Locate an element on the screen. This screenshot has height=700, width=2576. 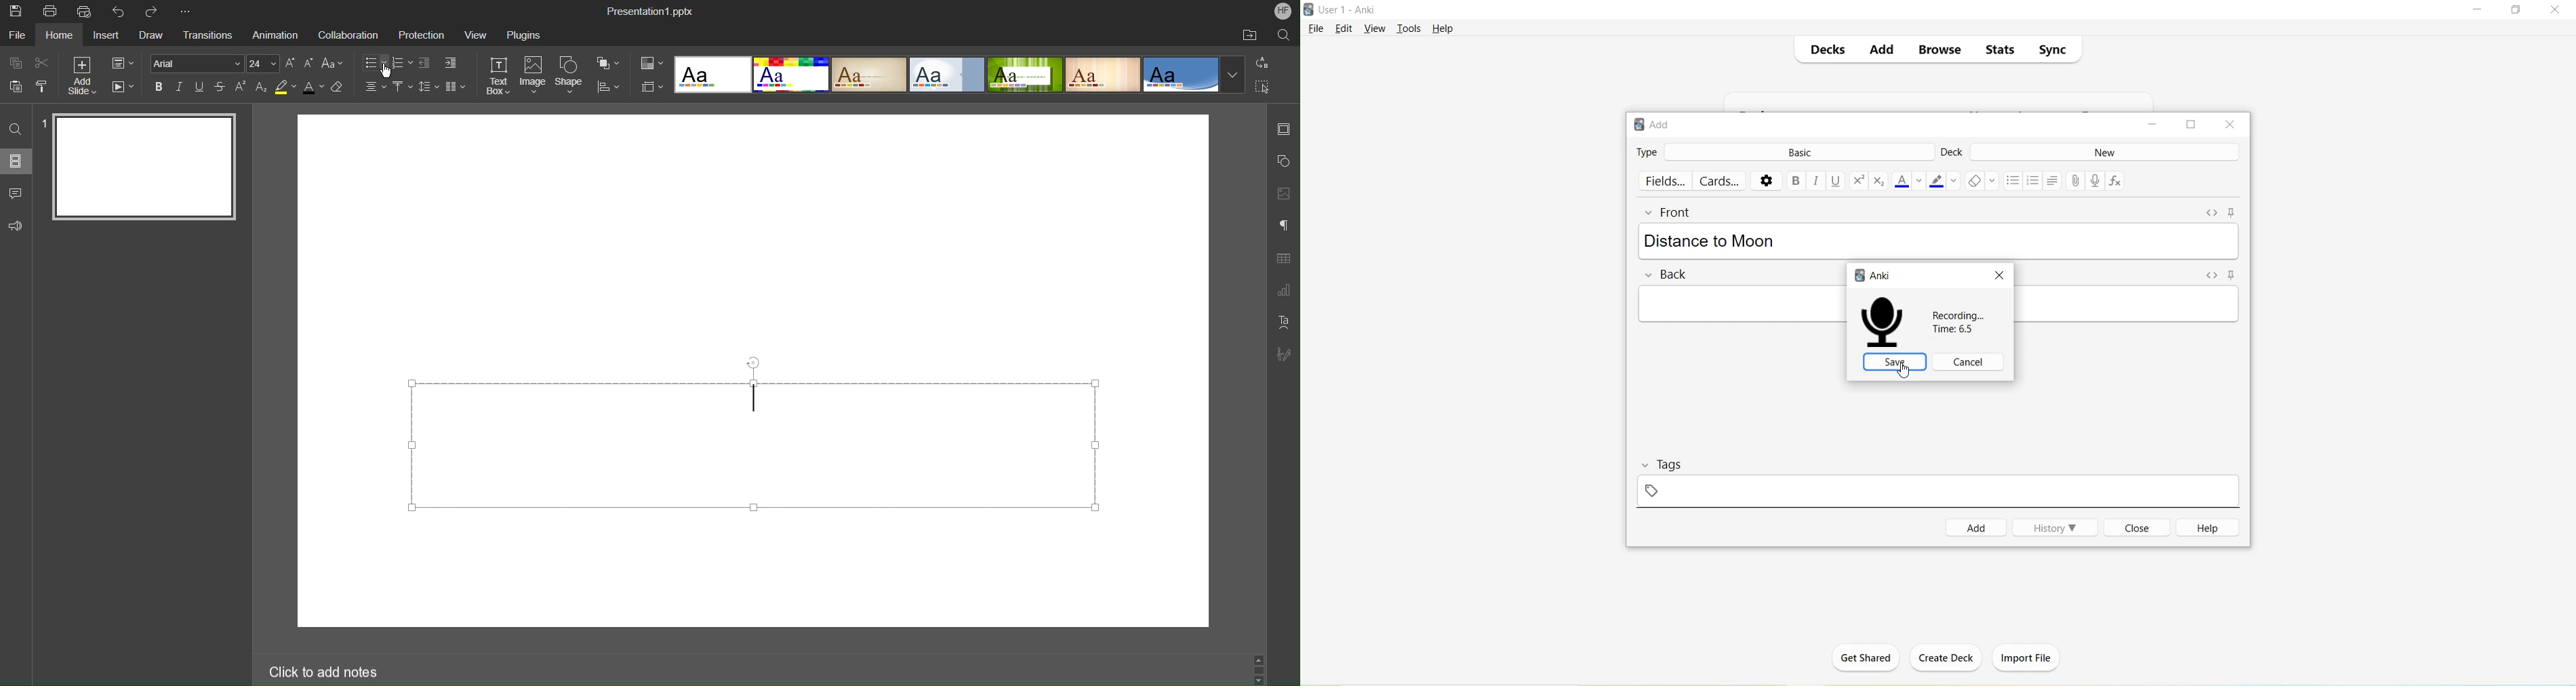
Signature is located at coordinates (1283, 355).